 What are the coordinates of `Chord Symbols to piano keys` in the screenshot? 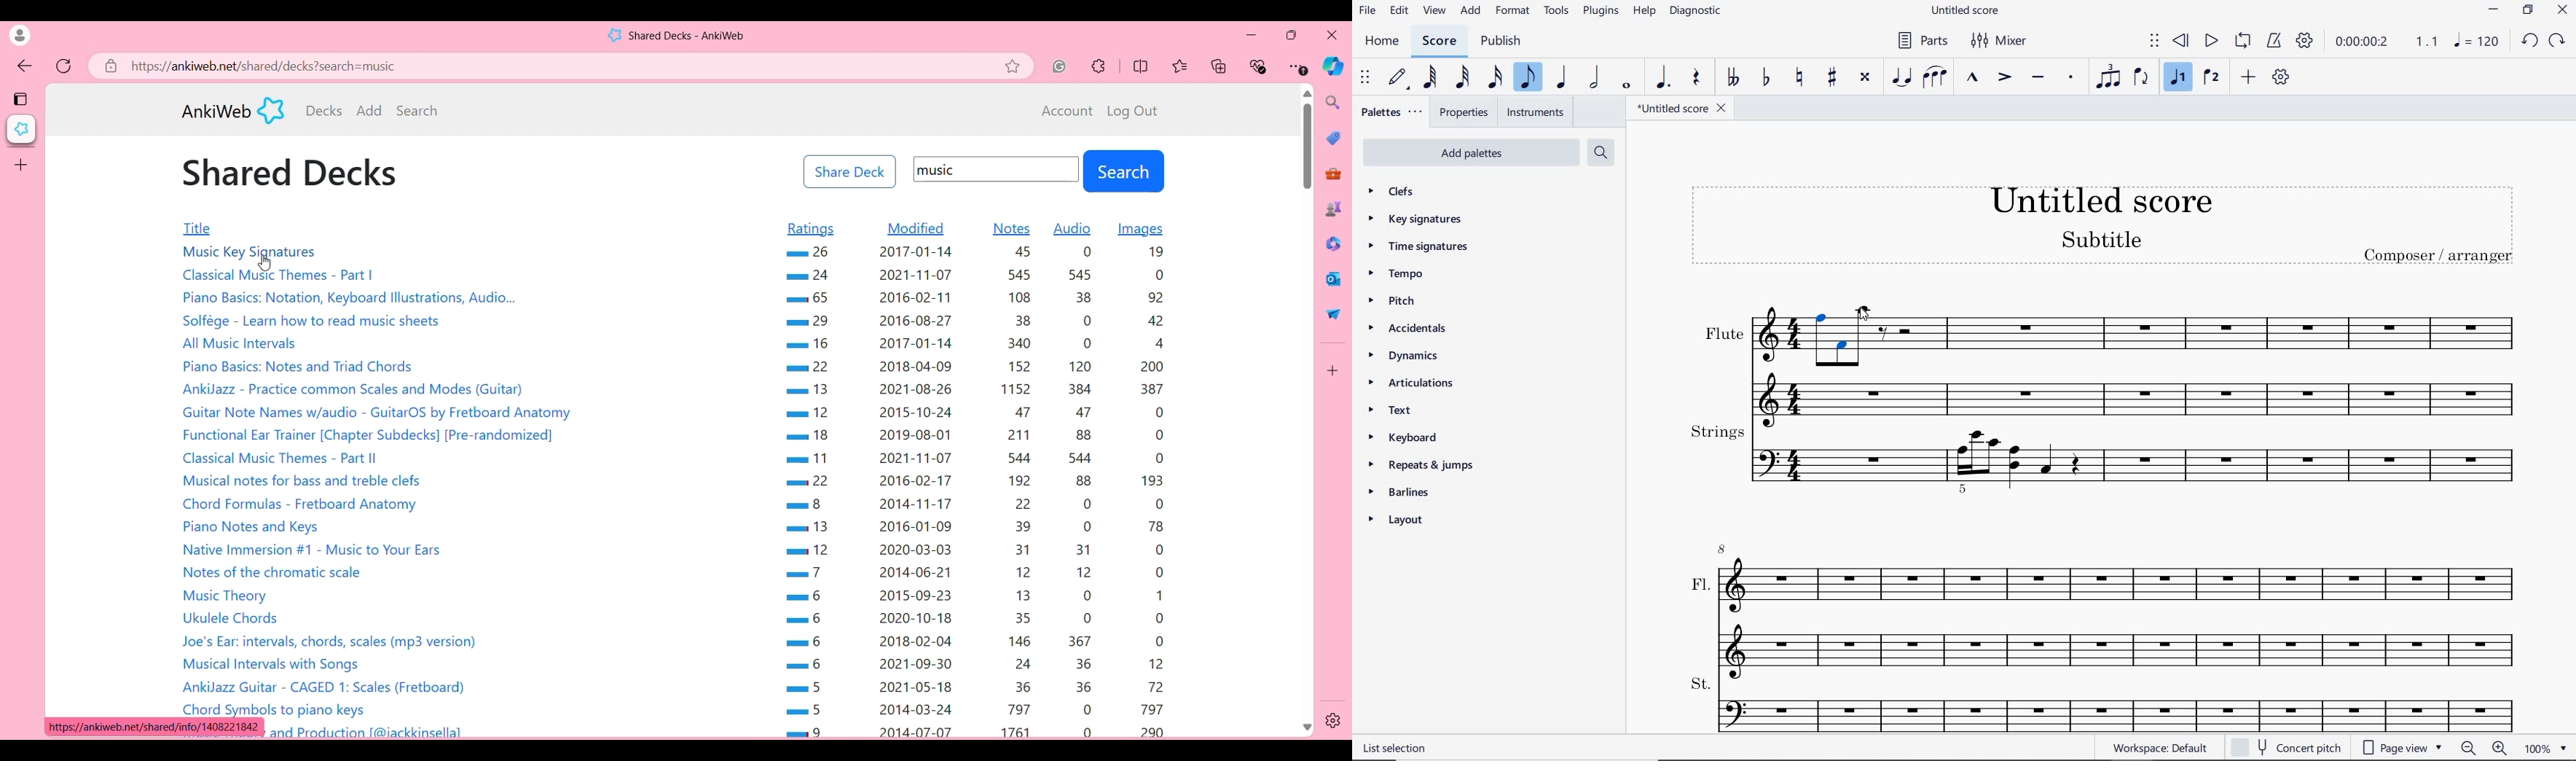 It's located at (277, 709).